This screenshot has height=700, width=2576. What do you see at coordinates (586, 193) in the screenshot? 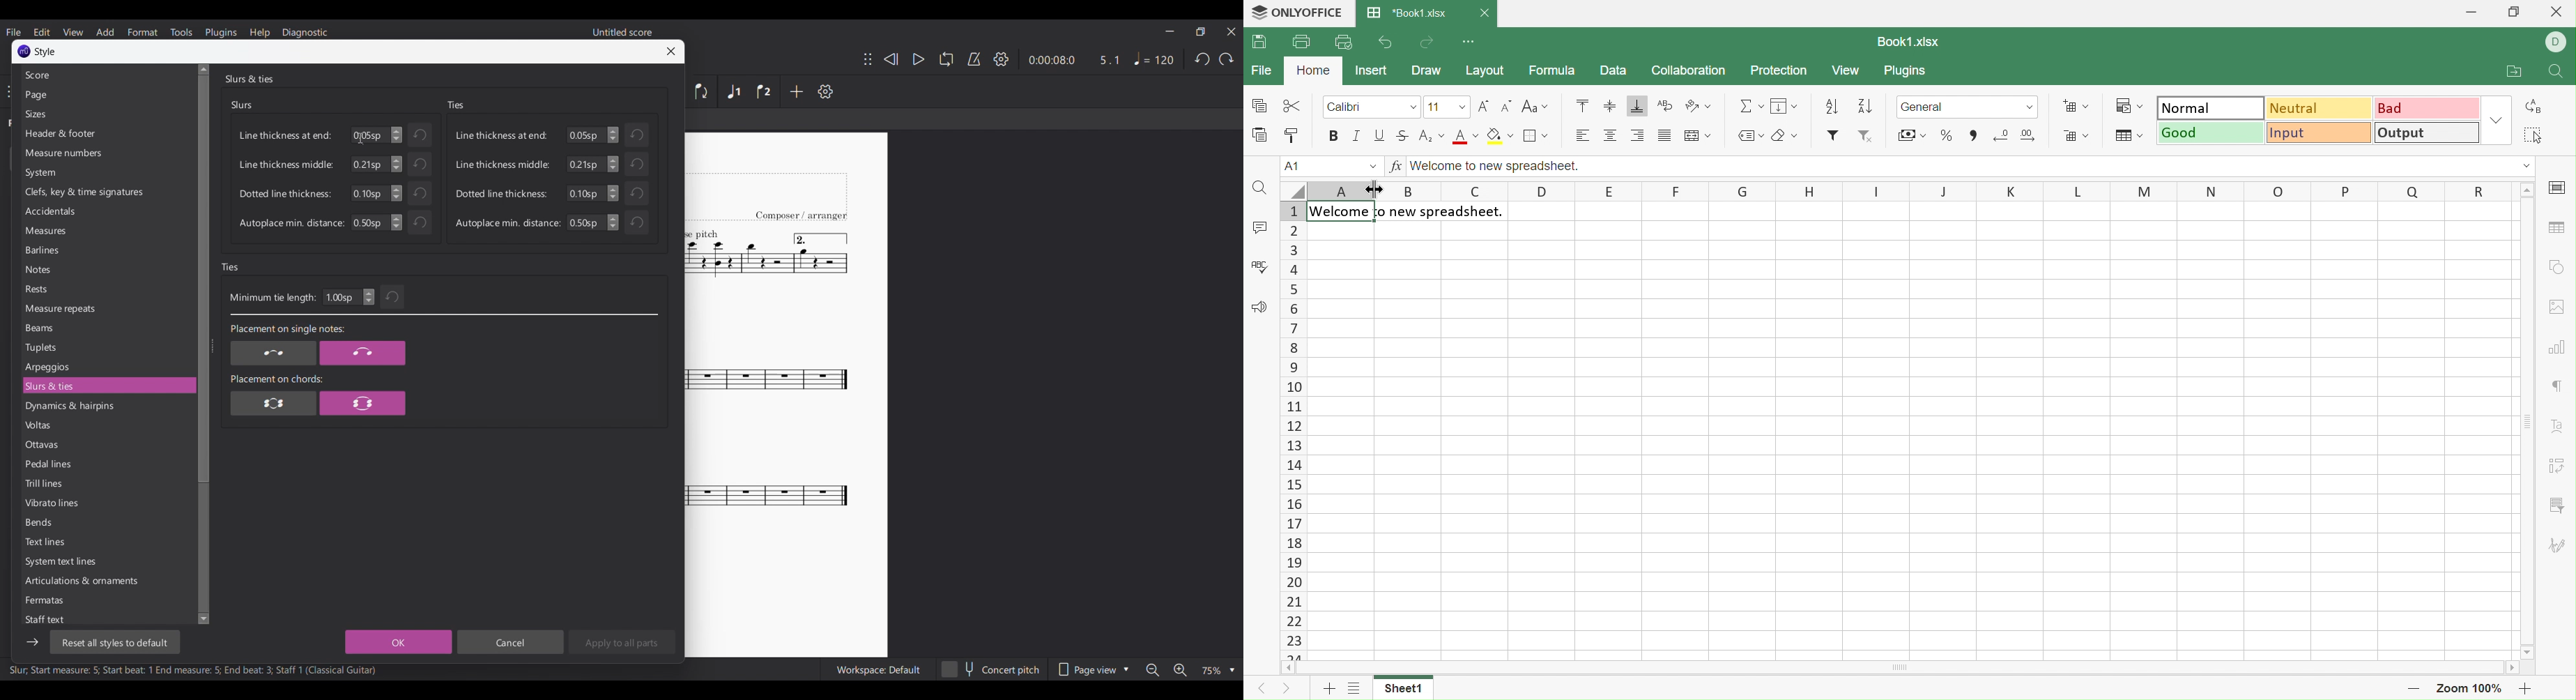
I see `Input dotted line thinkness` at bounding box center [586, 193].